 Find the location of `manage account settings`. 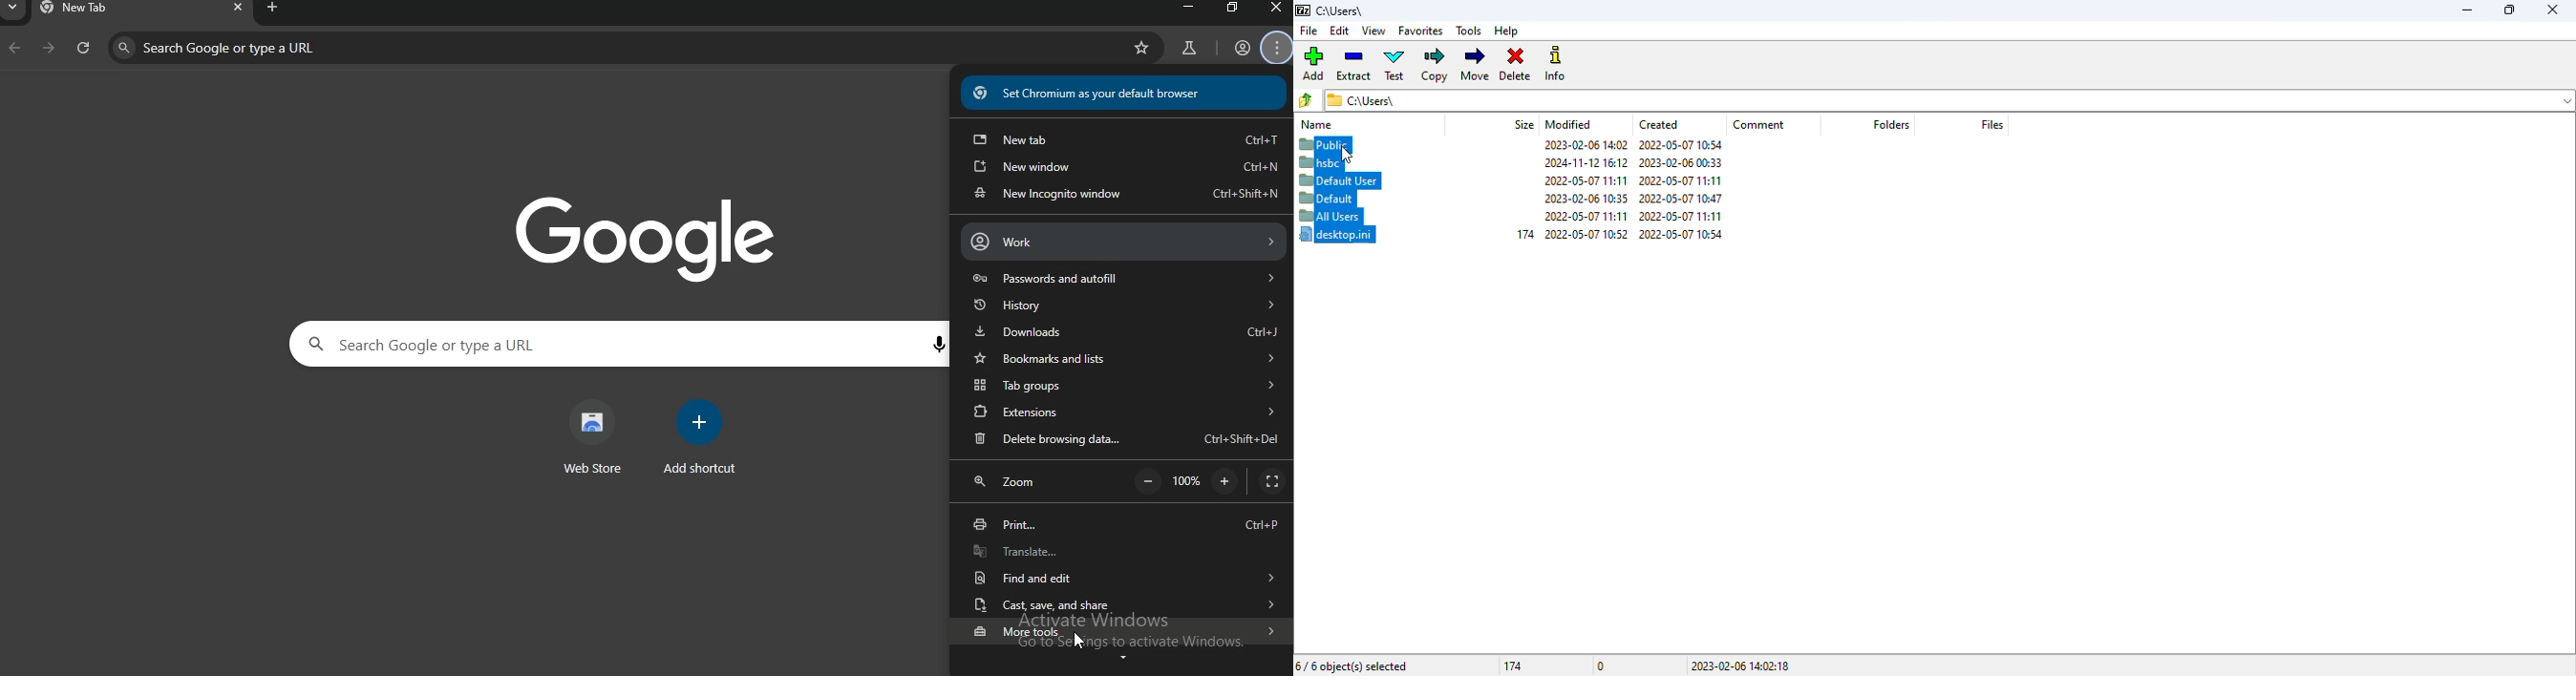

manage account settings is located at coordinates (1278, 49).